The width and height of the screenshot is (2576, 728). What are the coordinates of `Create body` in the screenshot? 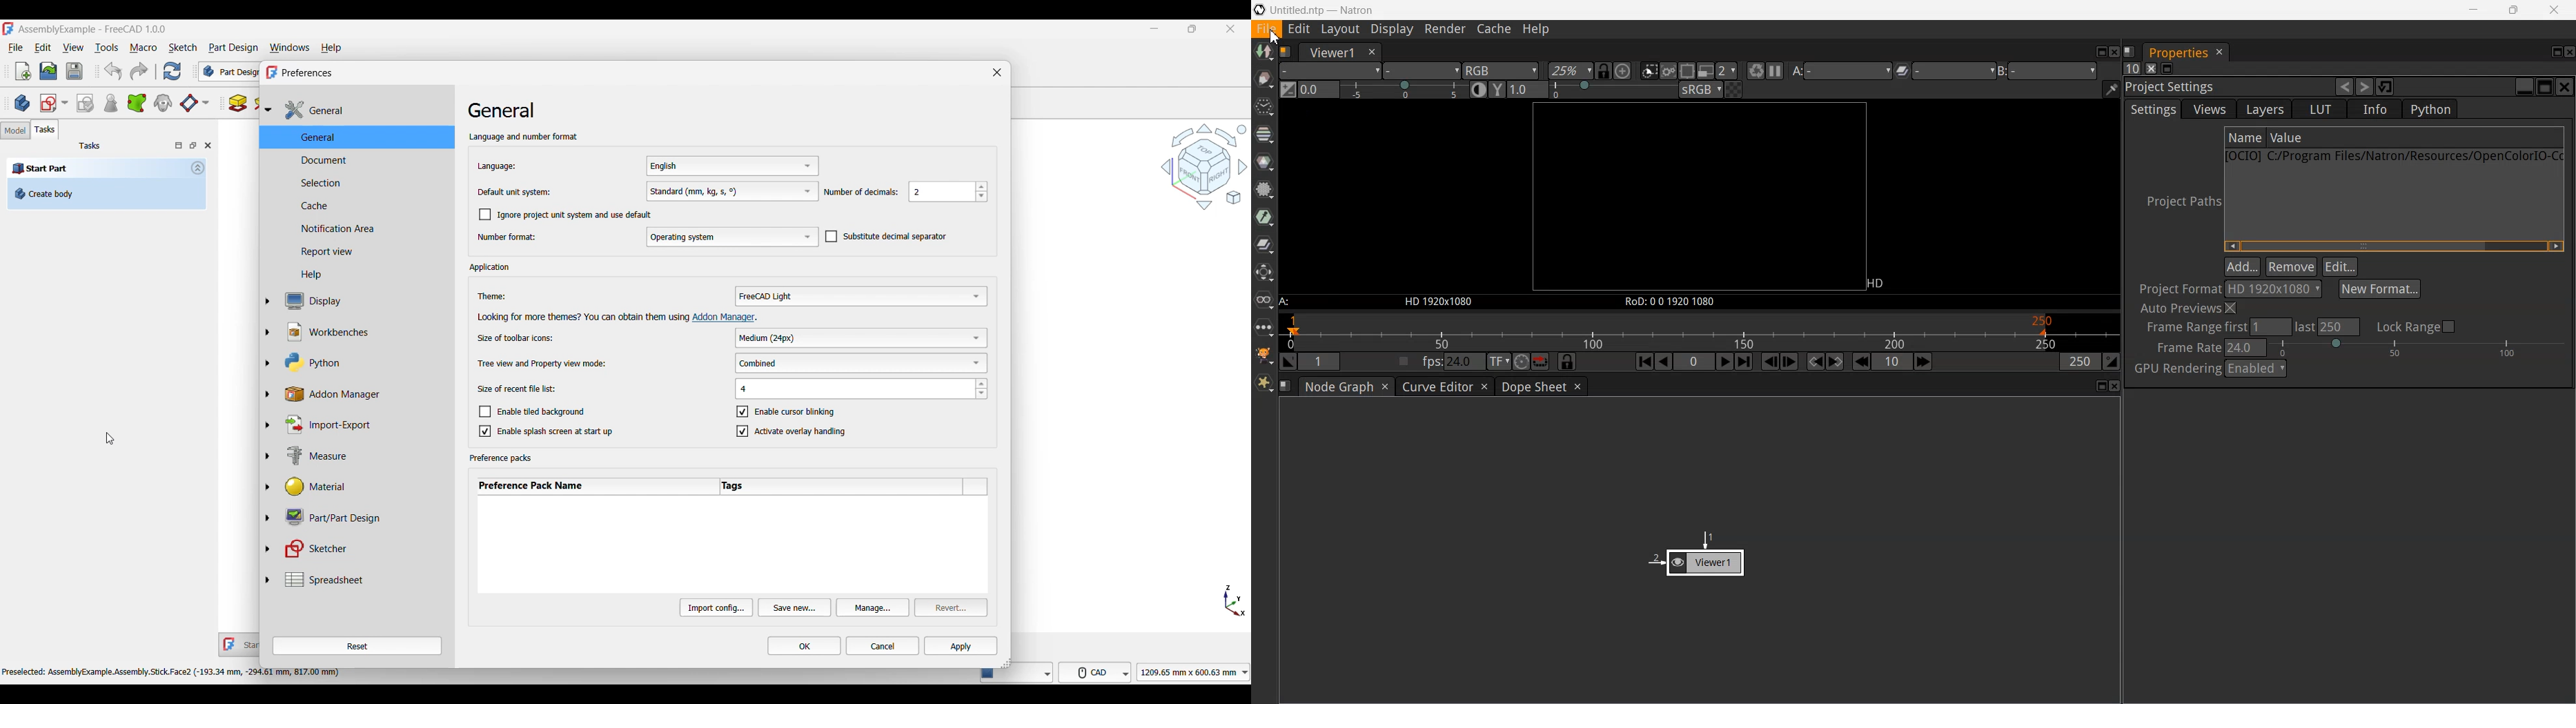 It's located at (107, 194).